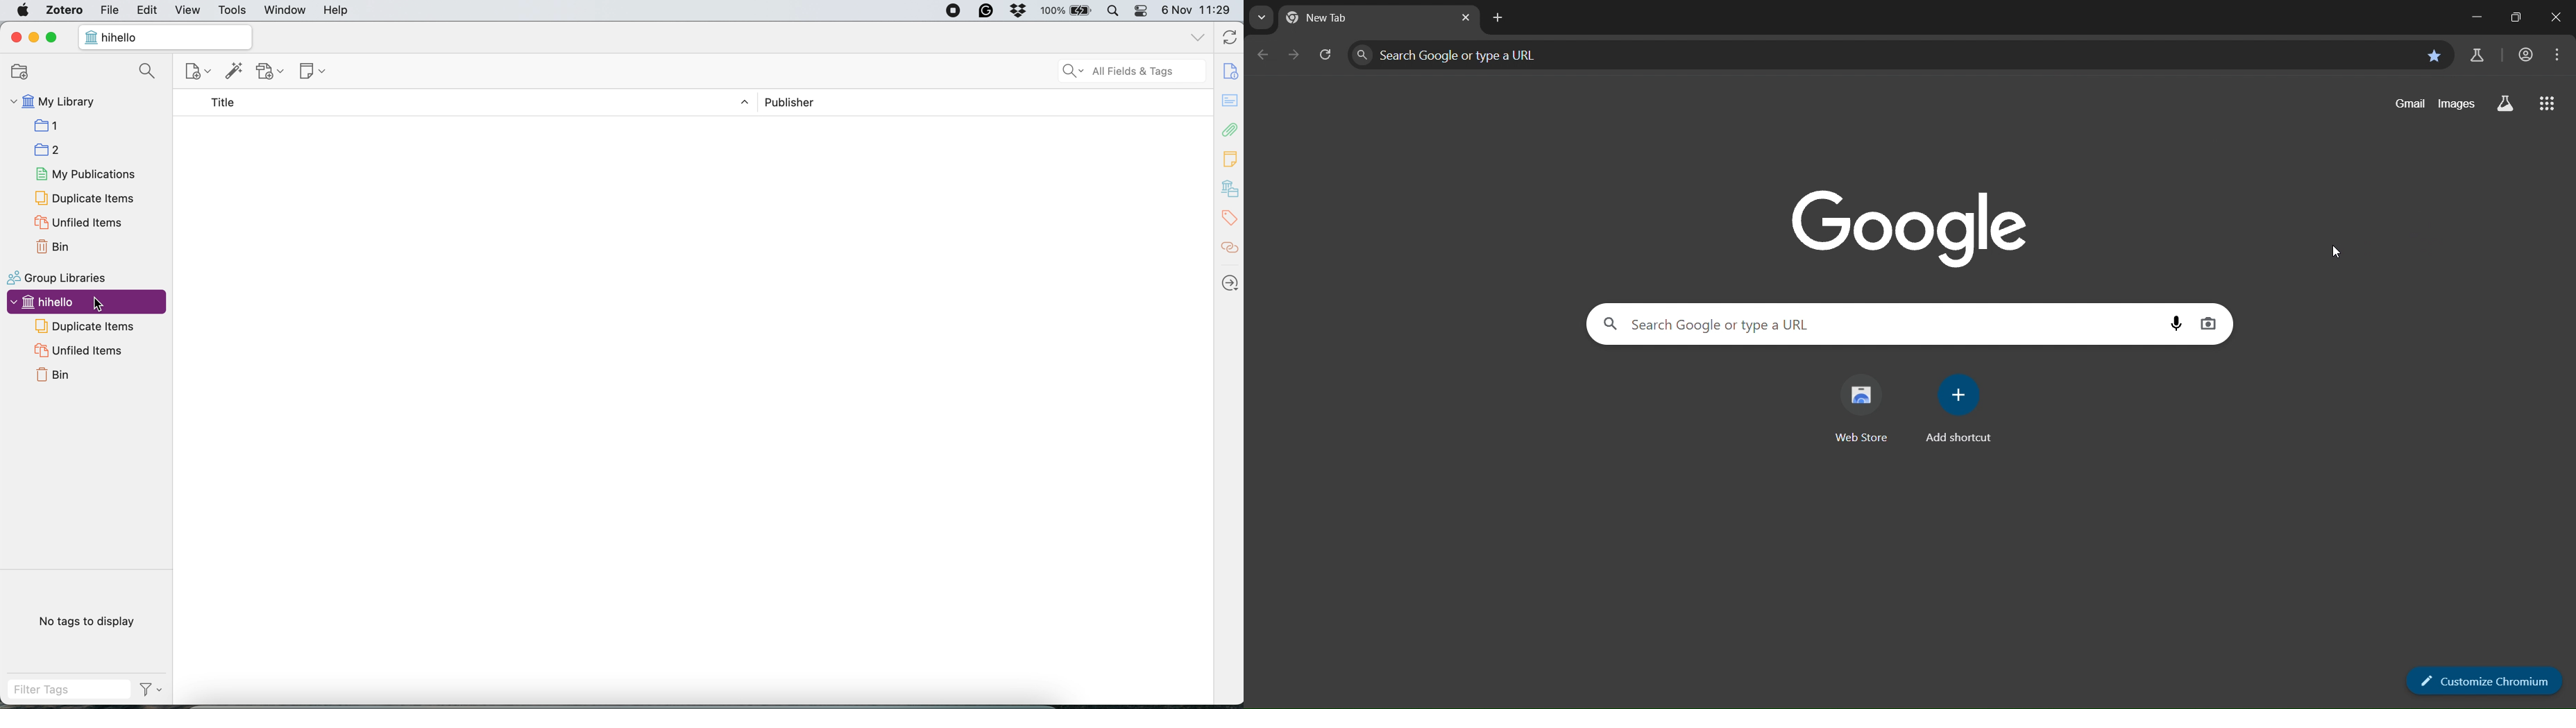  I want to click on search, so click(151, 73).